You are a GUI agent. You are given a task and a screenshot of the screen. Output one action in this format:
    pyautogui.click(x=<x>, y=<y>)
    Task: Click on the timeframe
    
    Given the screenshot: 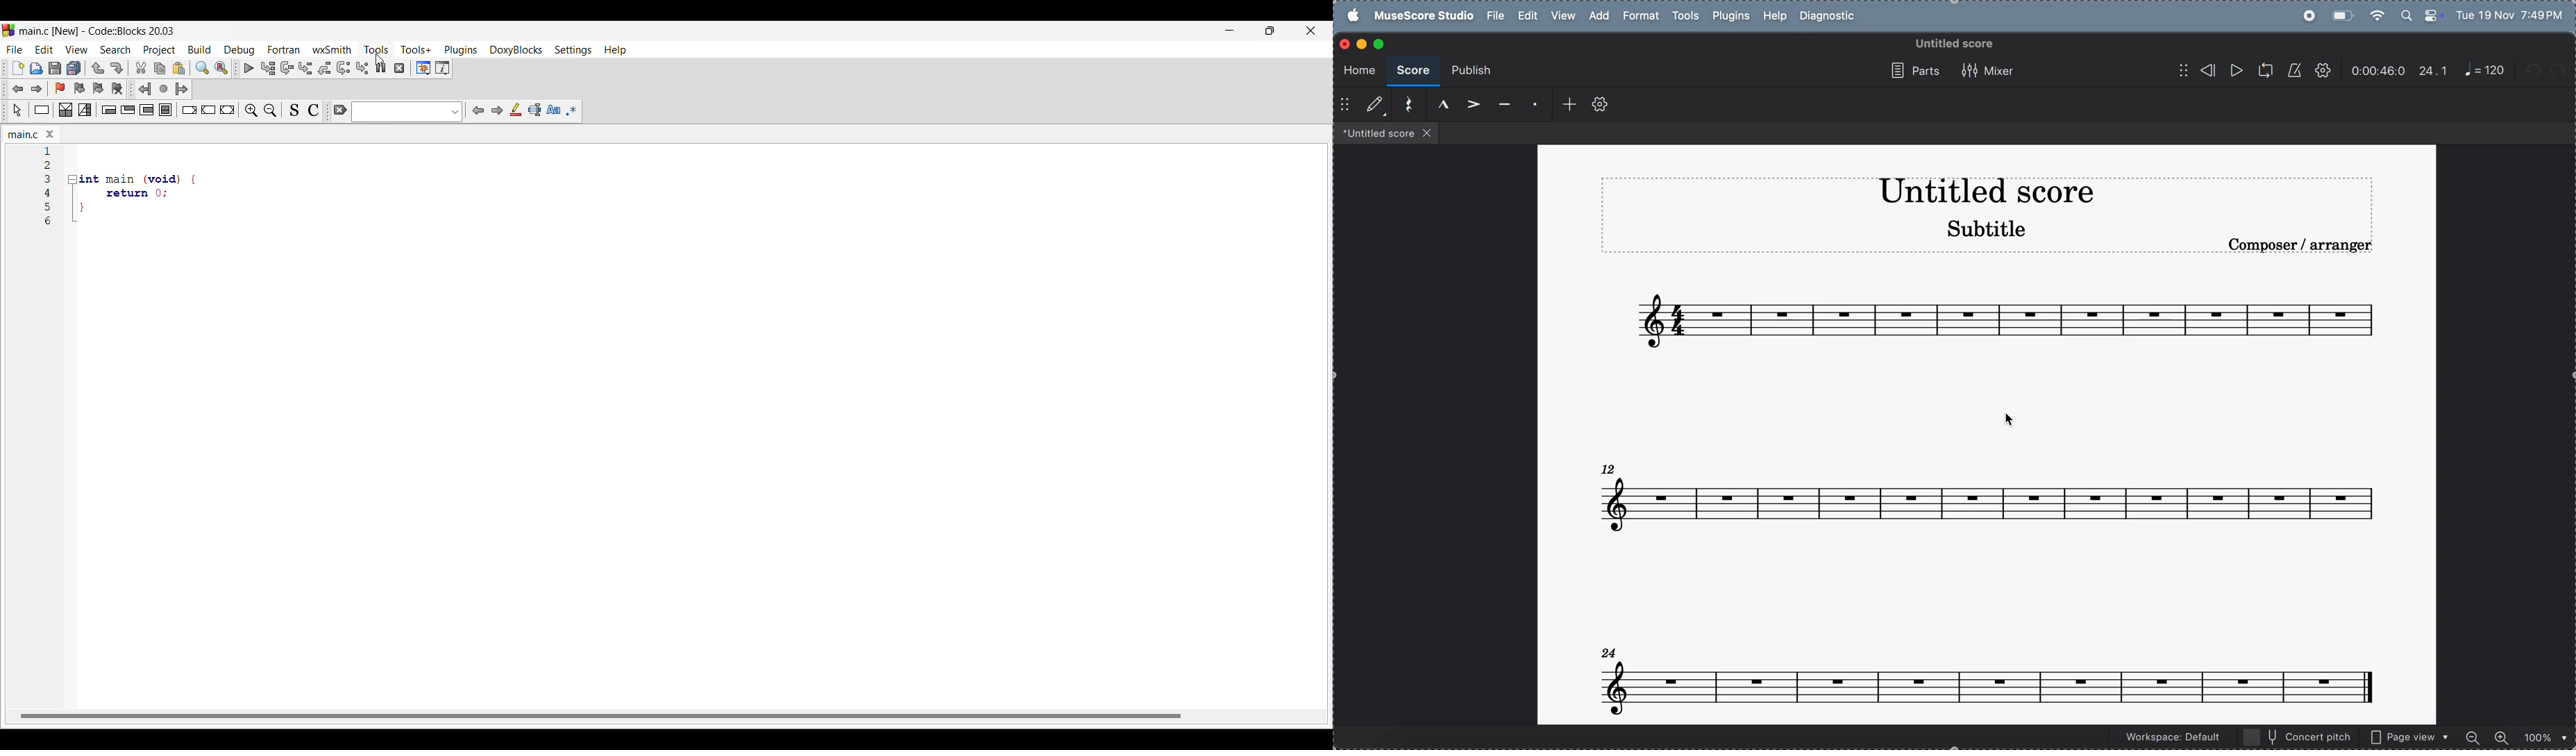 What is the action you would take?
    pyautogui.click(x=2379, y=70)
    